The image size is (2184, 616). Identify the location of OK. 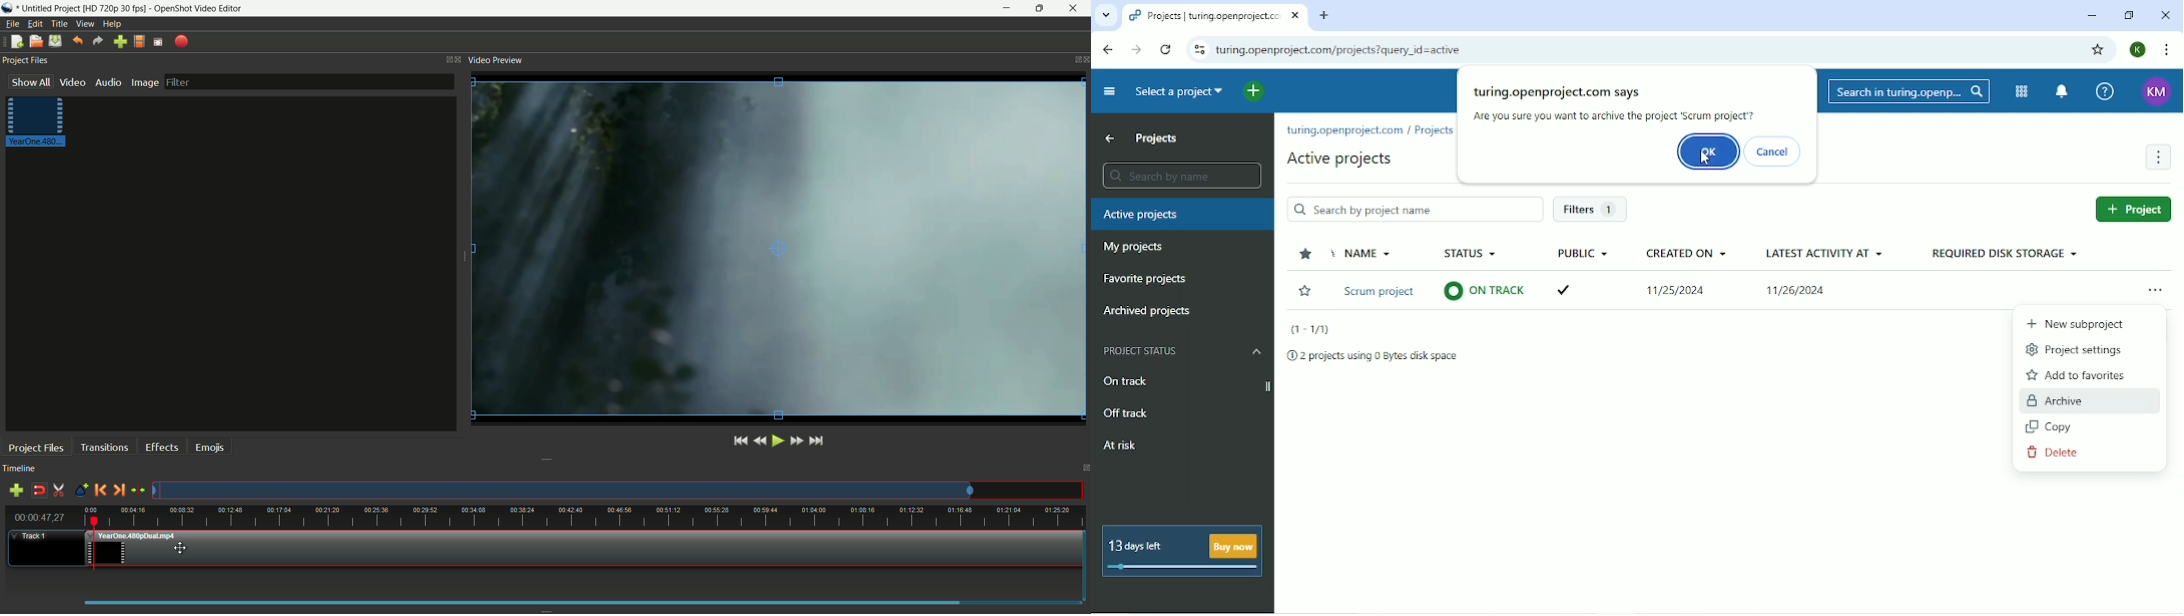
(1705, 151).